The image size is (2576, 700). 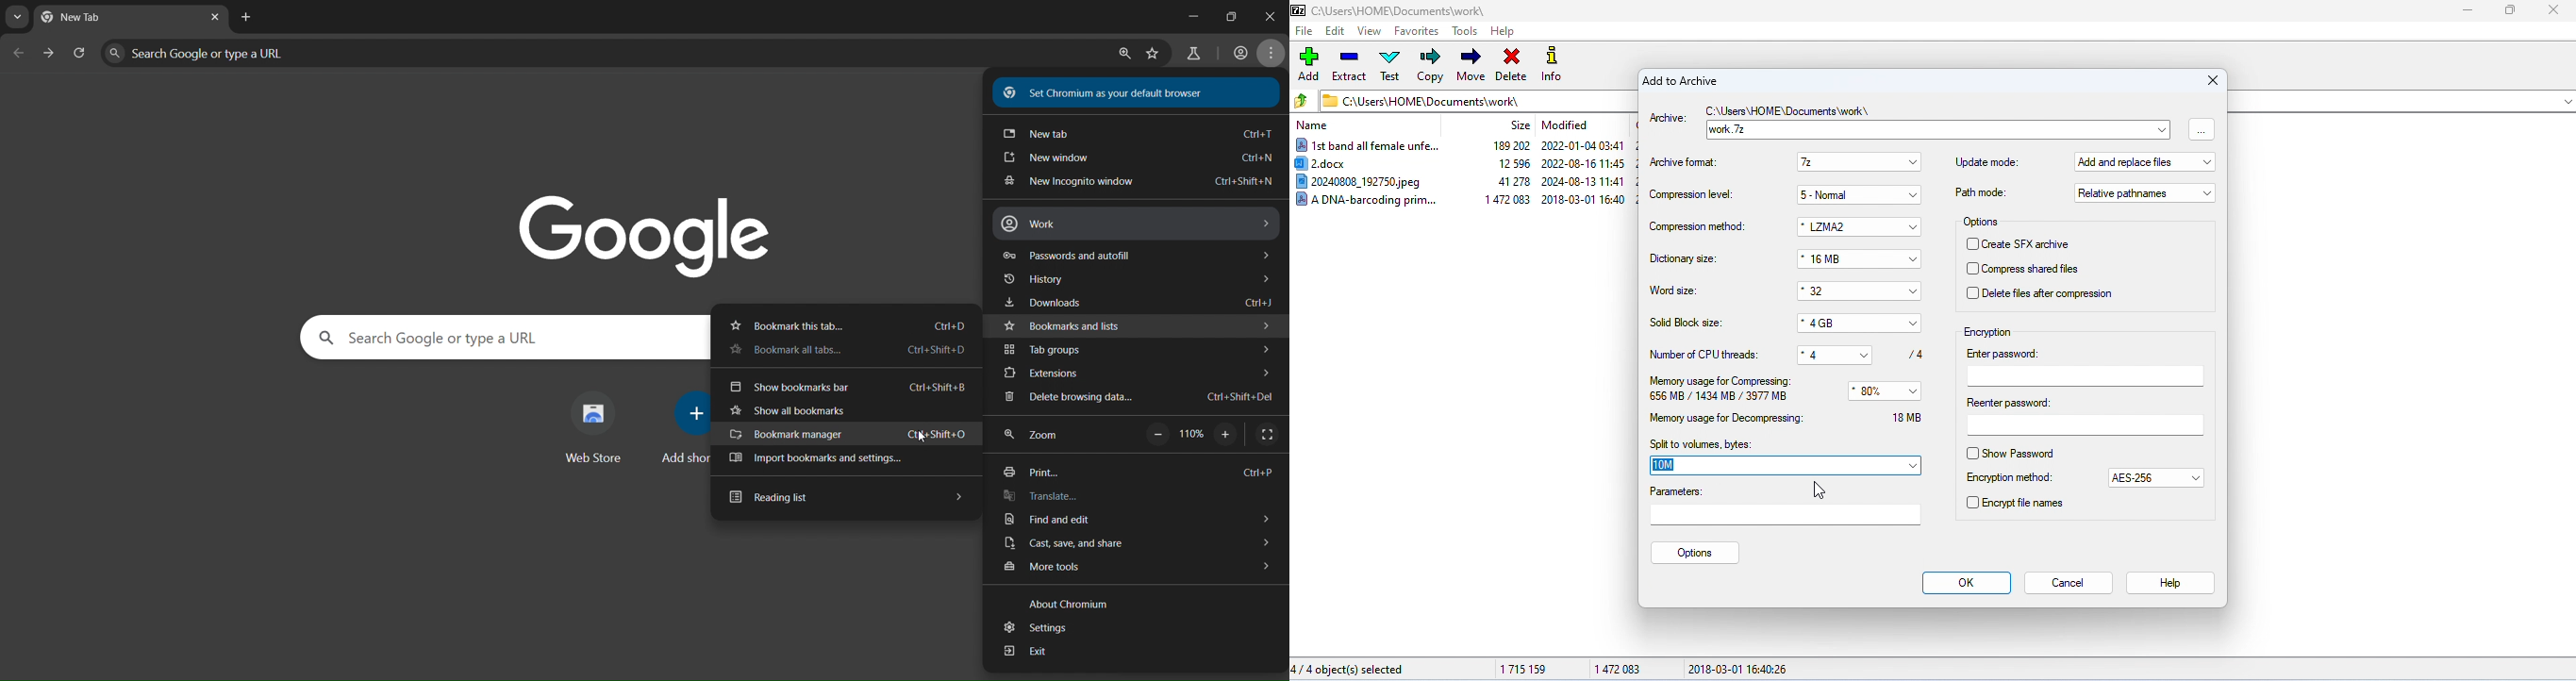 I want to click on memory usage for compressing 656 MB/ 1434 MB/ 3977 MB, so click(x=1722, y=390).